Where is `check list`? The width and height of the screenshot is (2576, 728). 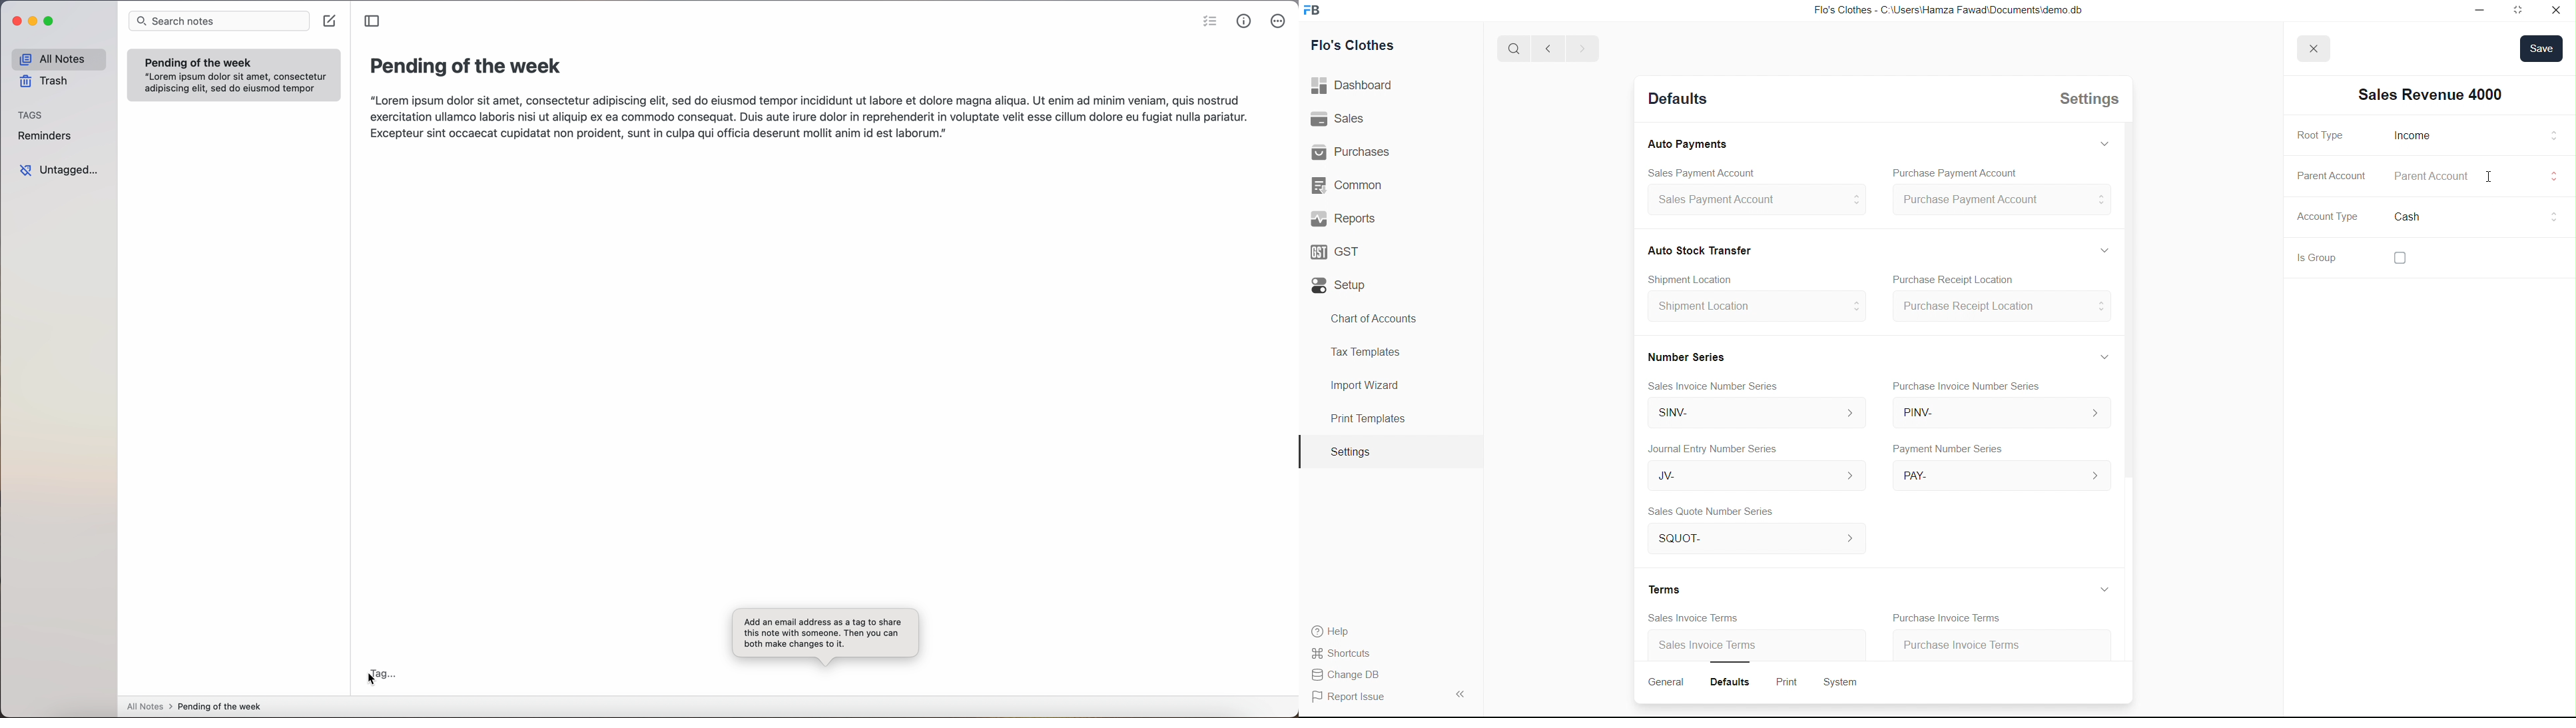
check list is located at coordinates (1207, 22).